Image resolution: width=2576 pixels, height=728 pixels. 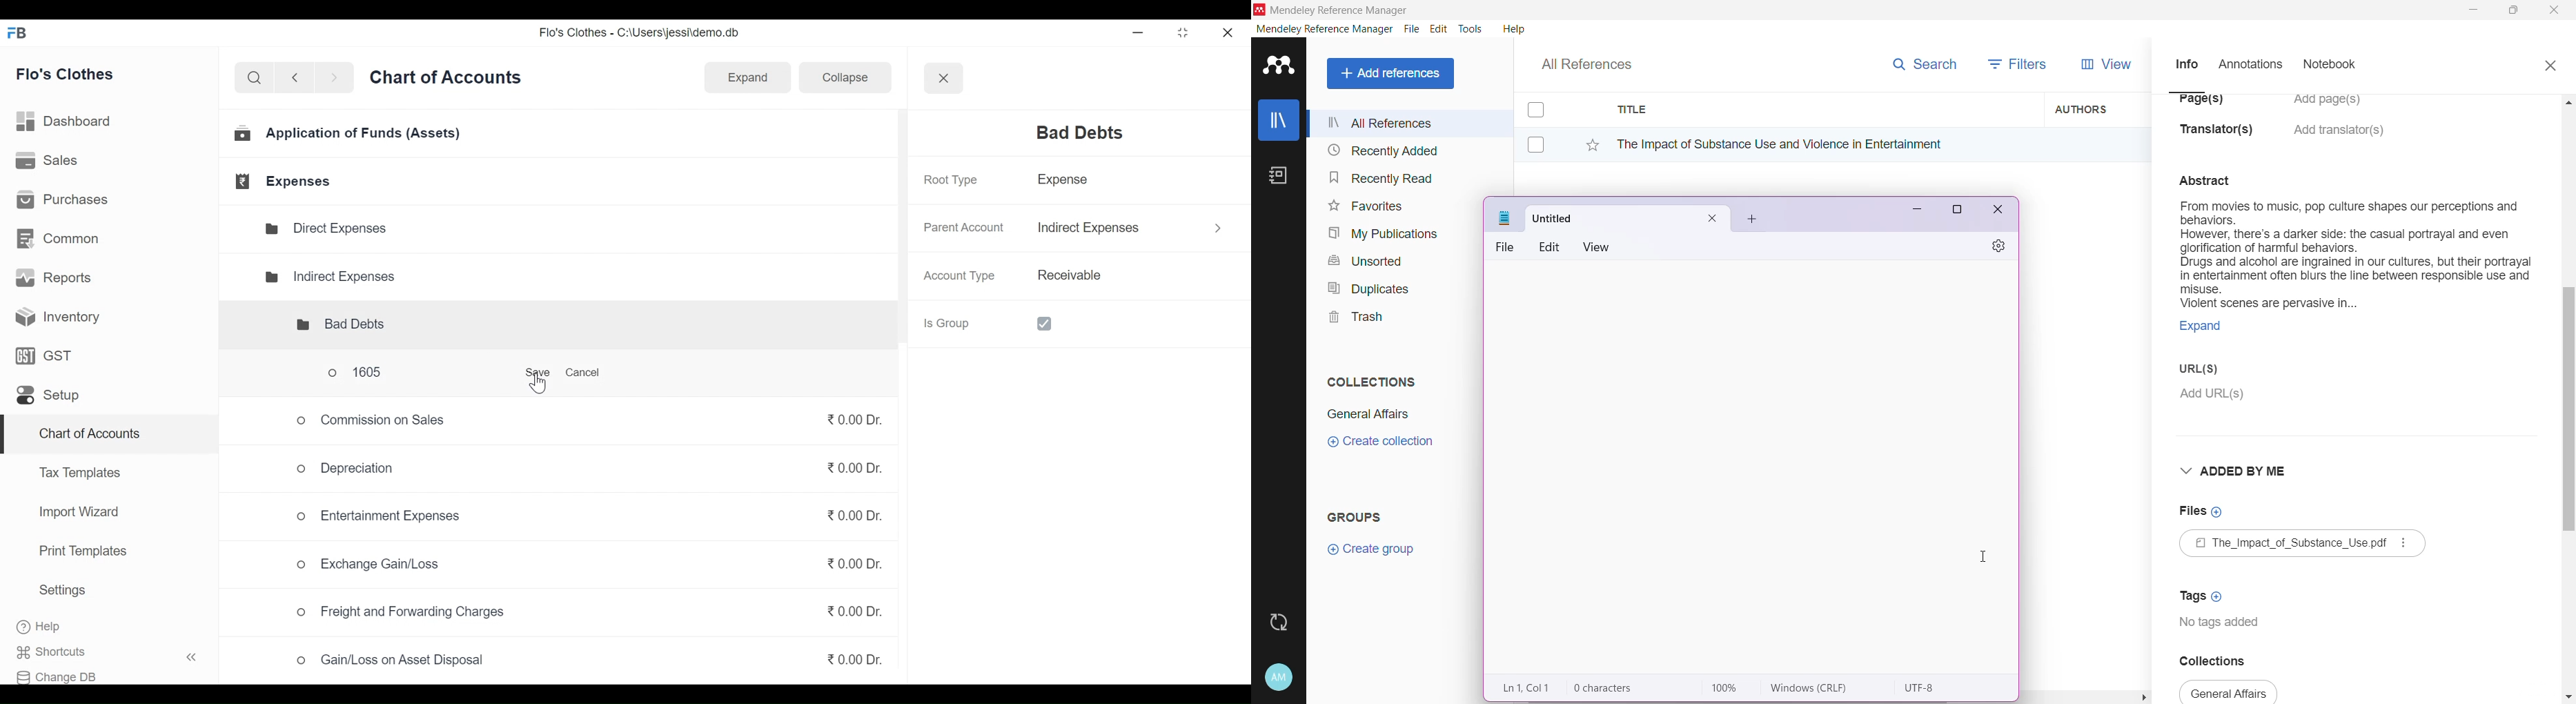 I want to click on Recently Read, so click(x=1381, y=177).